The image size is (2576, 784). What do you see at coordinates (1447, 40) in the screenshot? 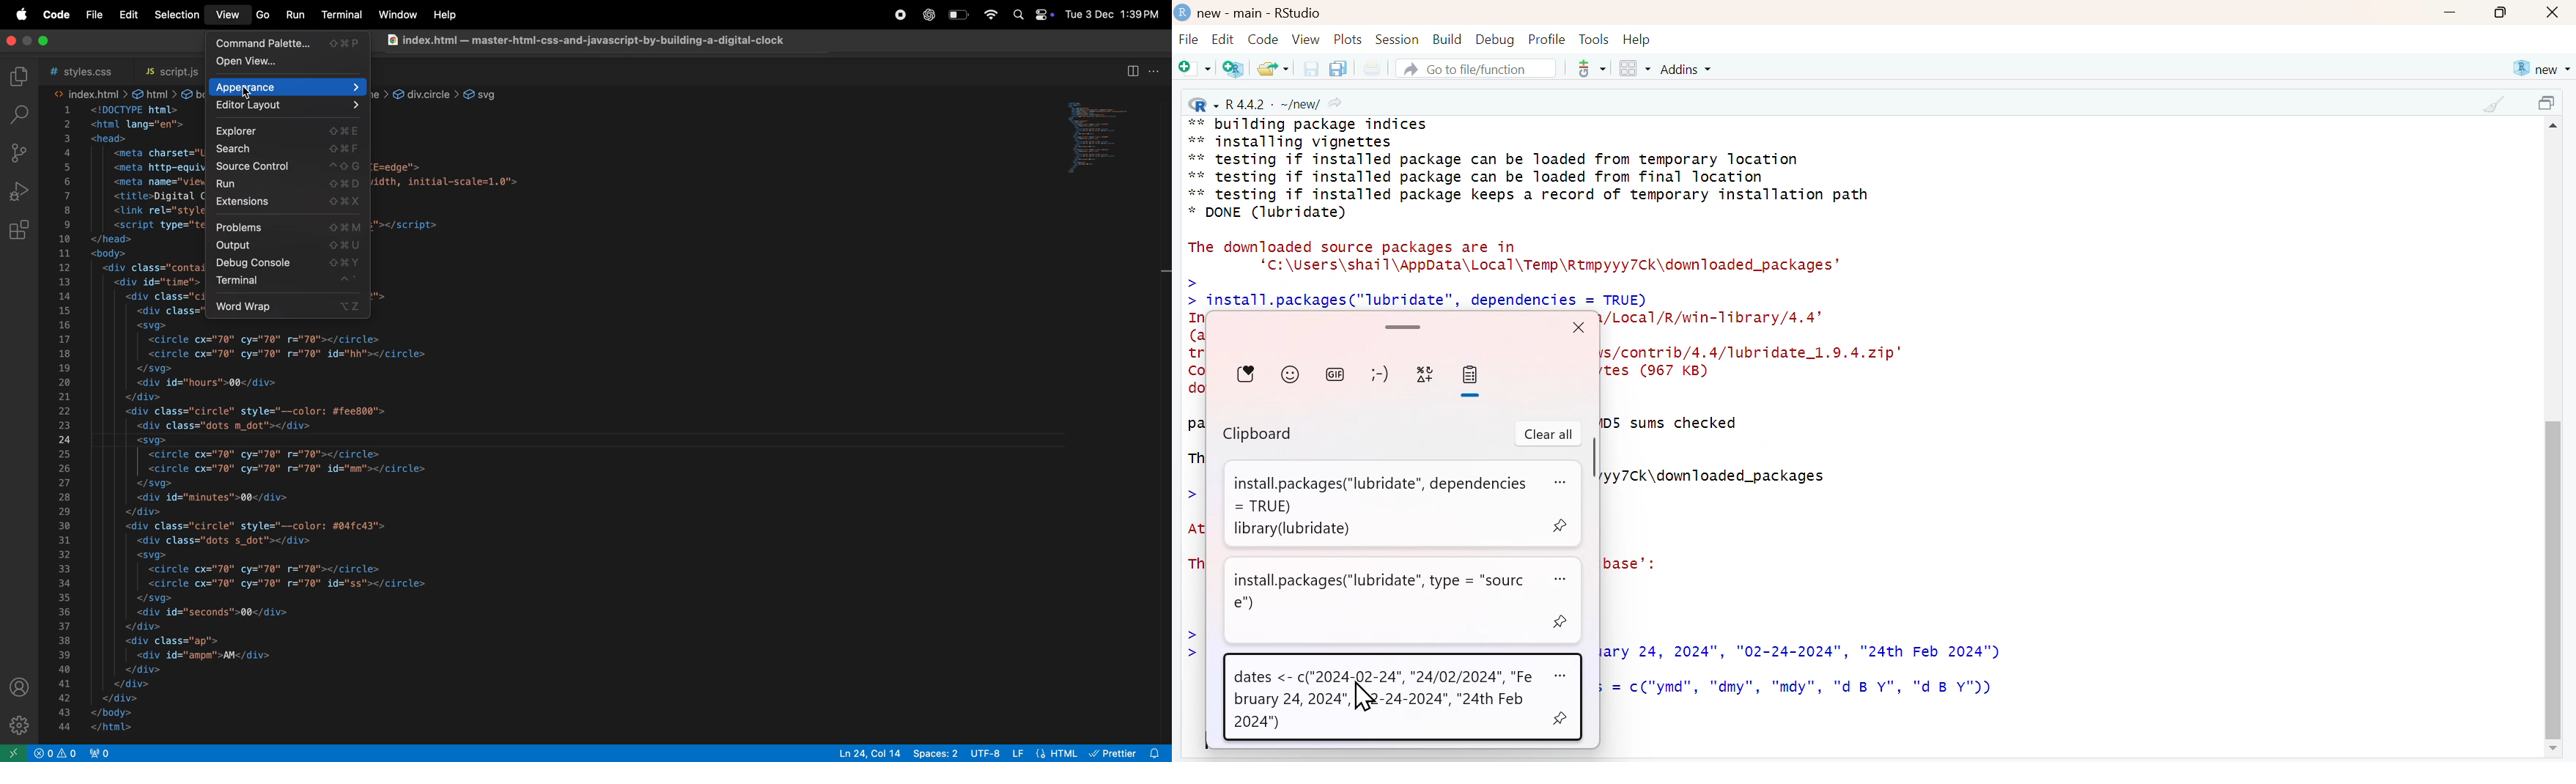
I see `Build` at bounding box center [1447, 40].